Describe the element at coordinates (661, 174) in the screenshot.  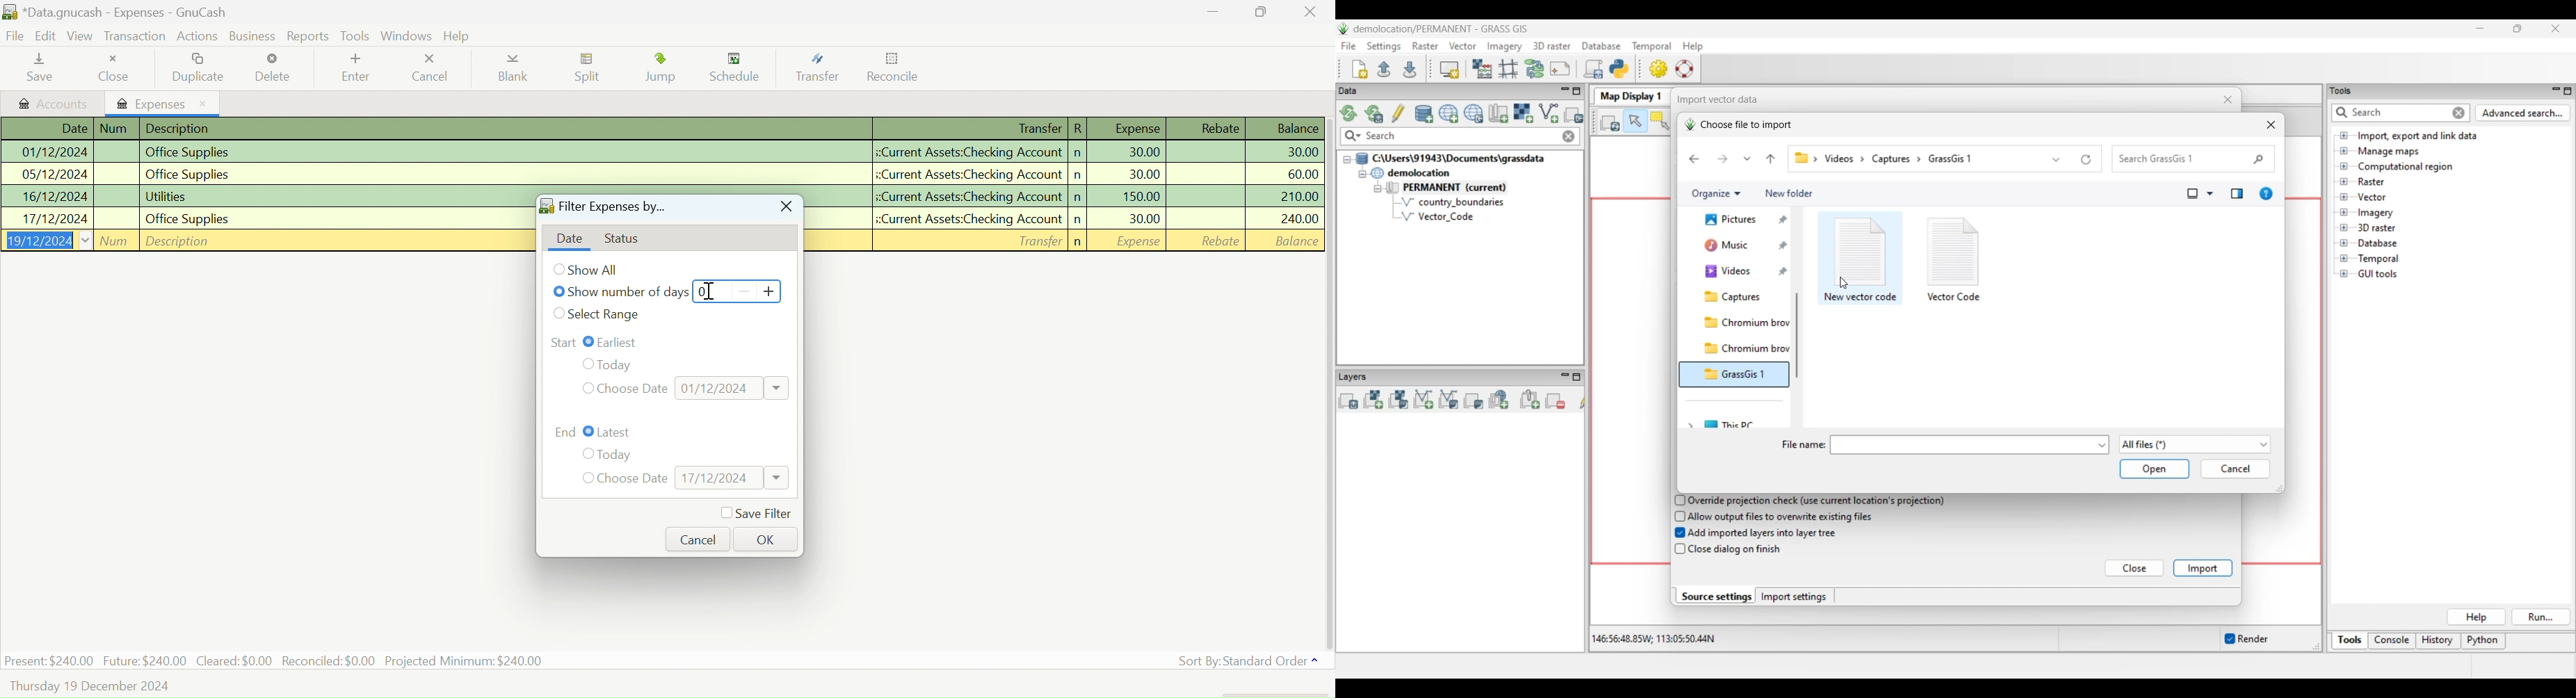
I see `Office Supplies Transaction` at that location.